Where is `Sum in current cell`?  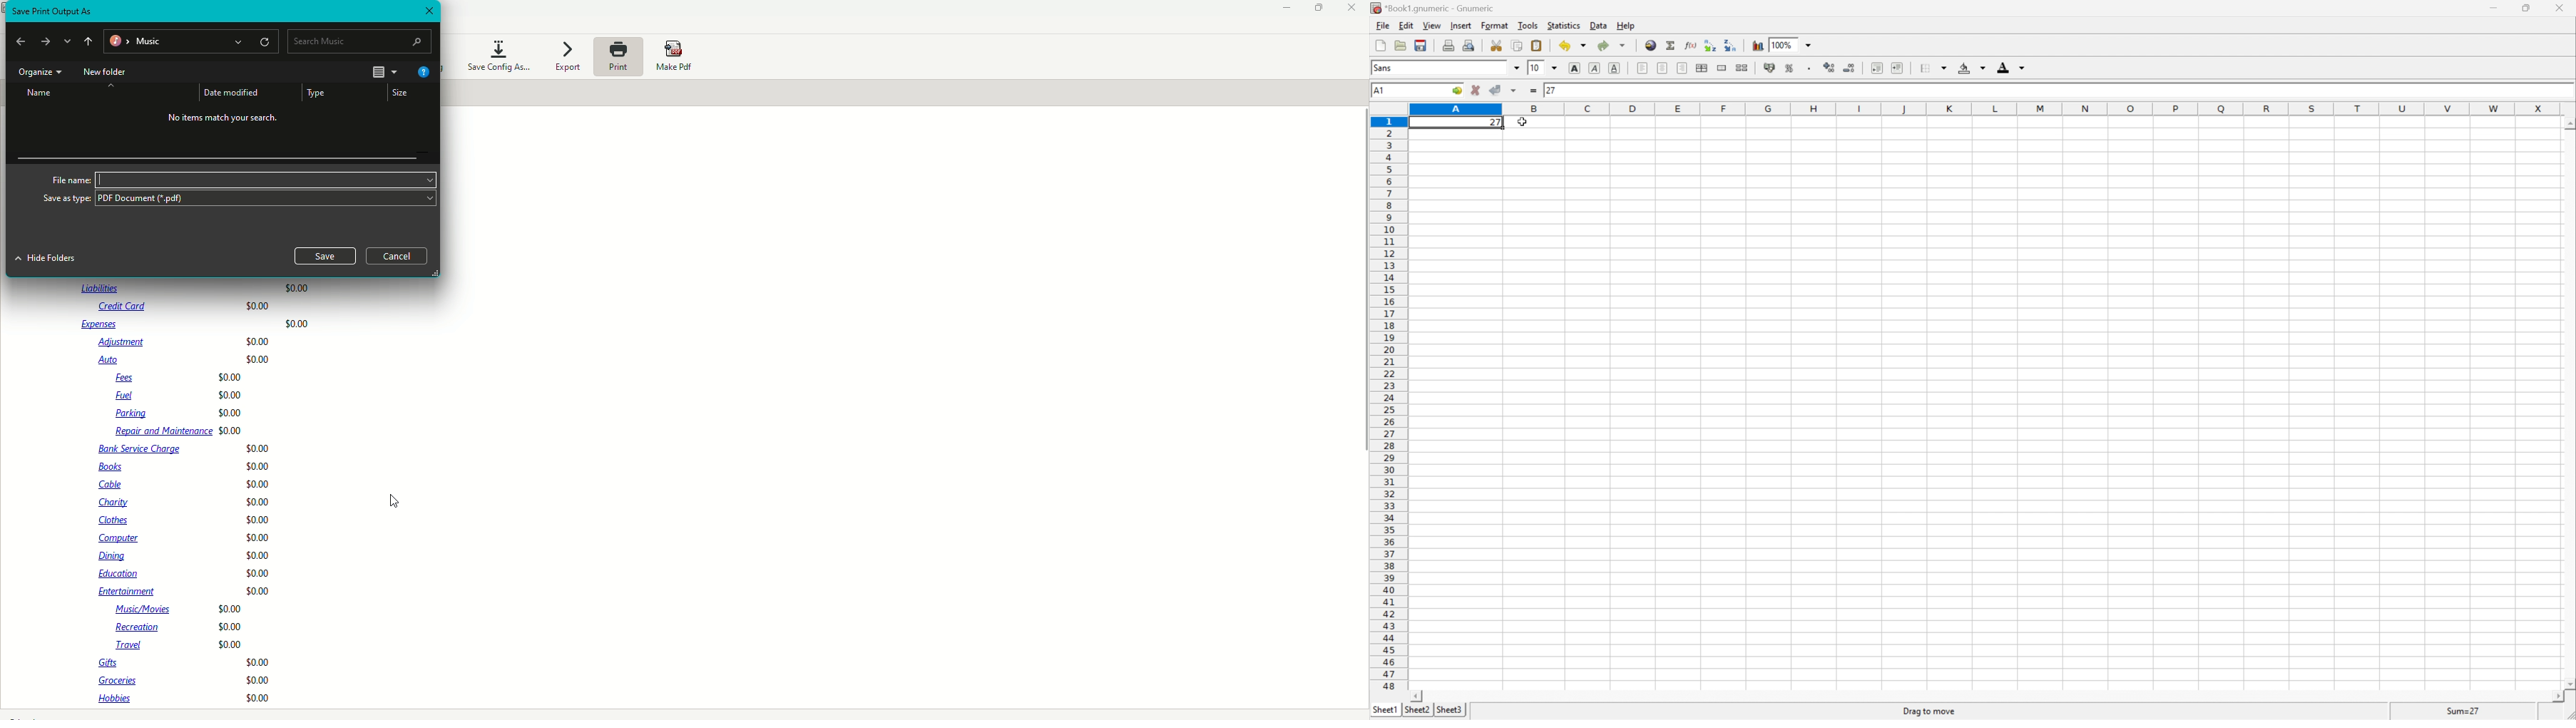
Sum in current cell is located at coordinates (1672, 46).